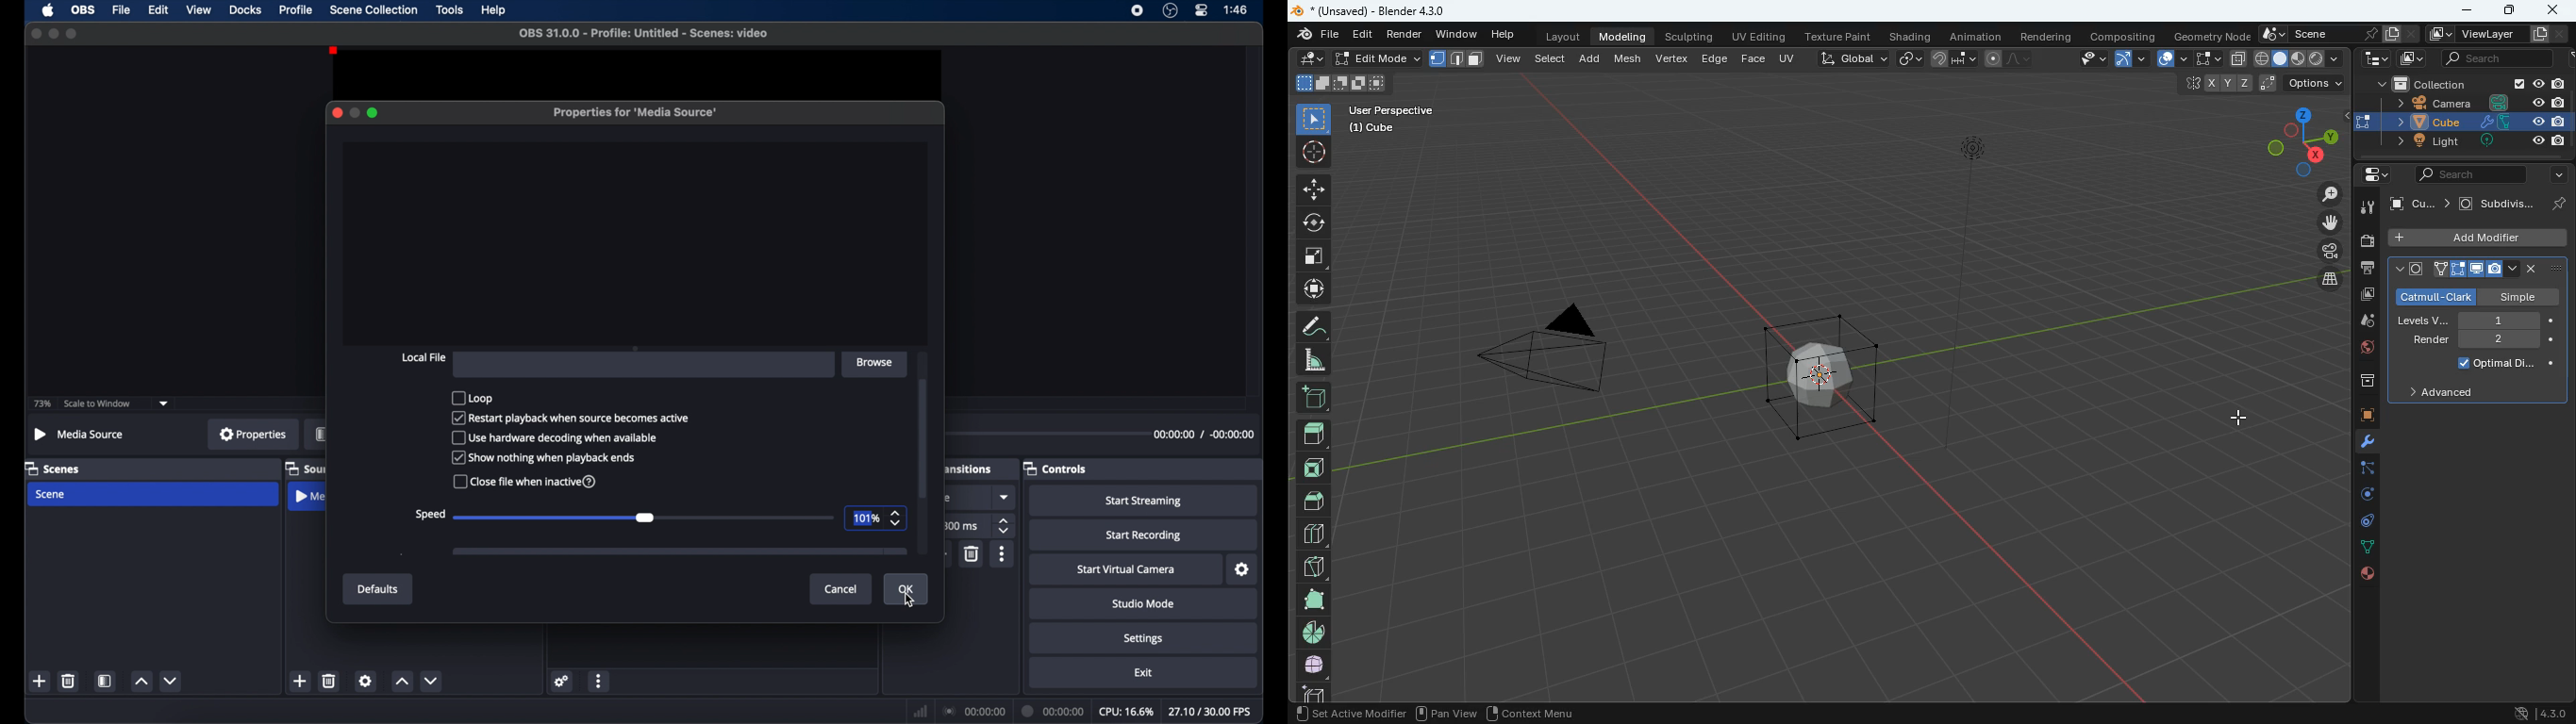 The image size is (2576, 728). What do you see at coordinates (647, 34) in the screenshot?
I see `file name` at bounding box center [647, 34].